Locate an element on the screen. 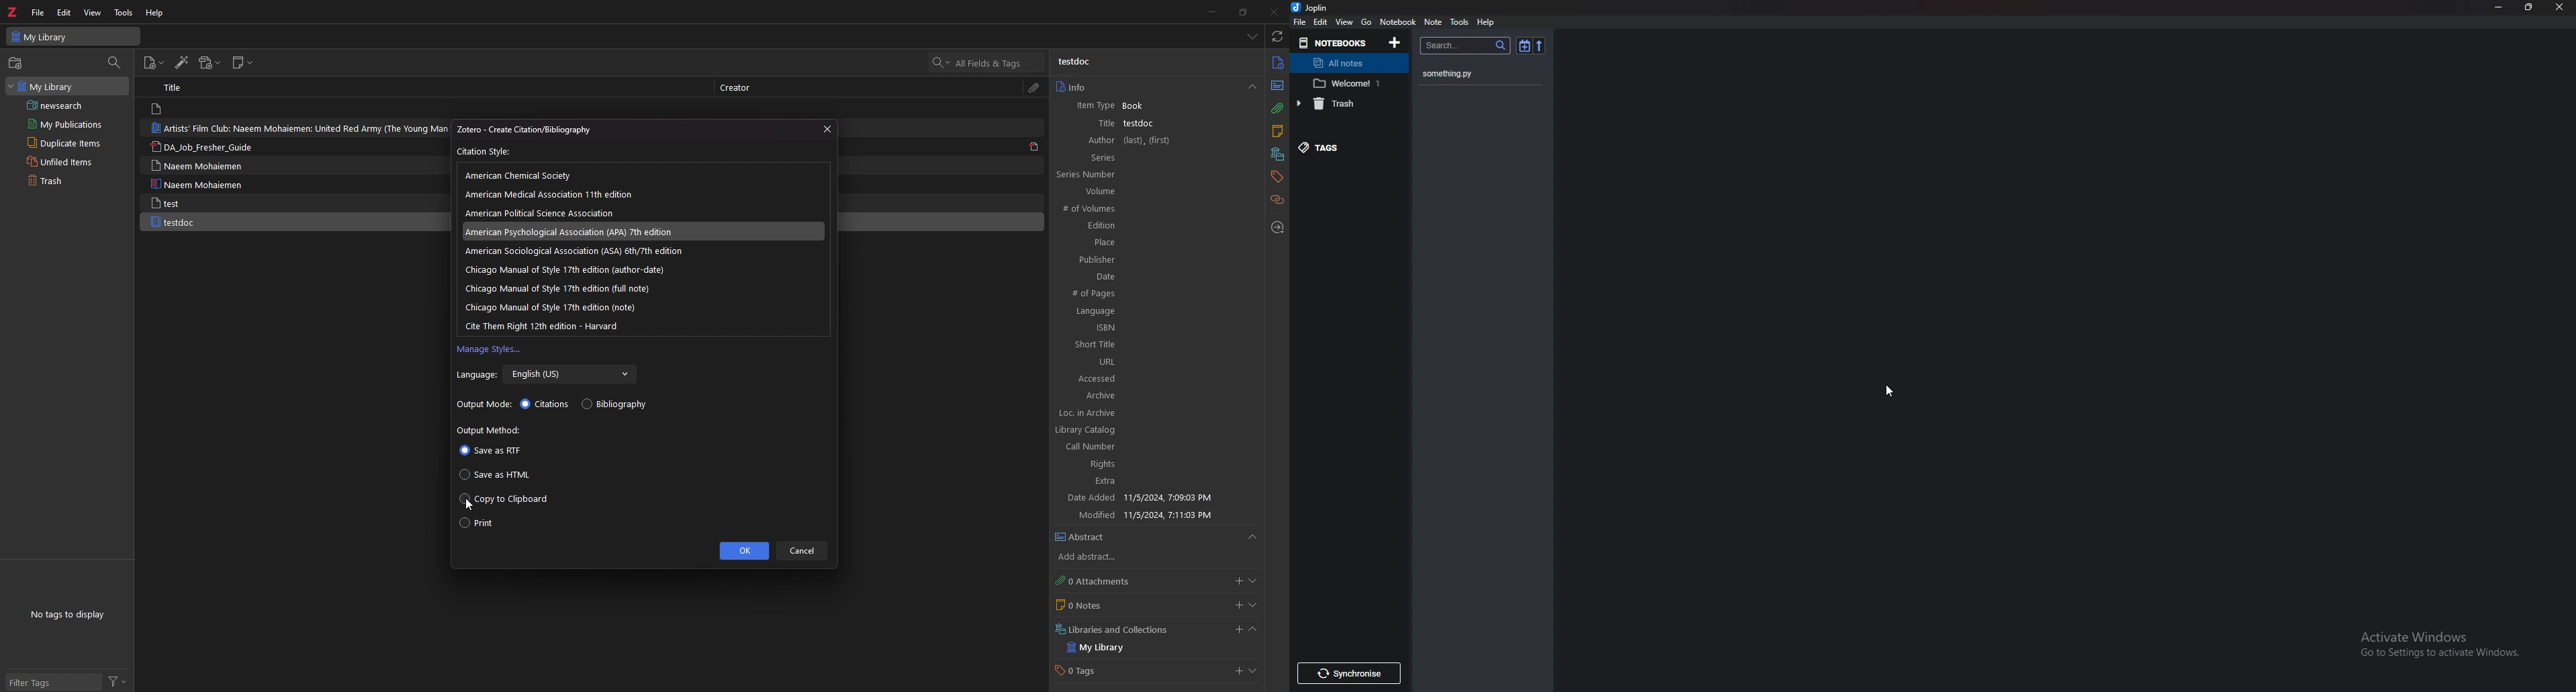  Accessed is located at coordinates (1154, 378).